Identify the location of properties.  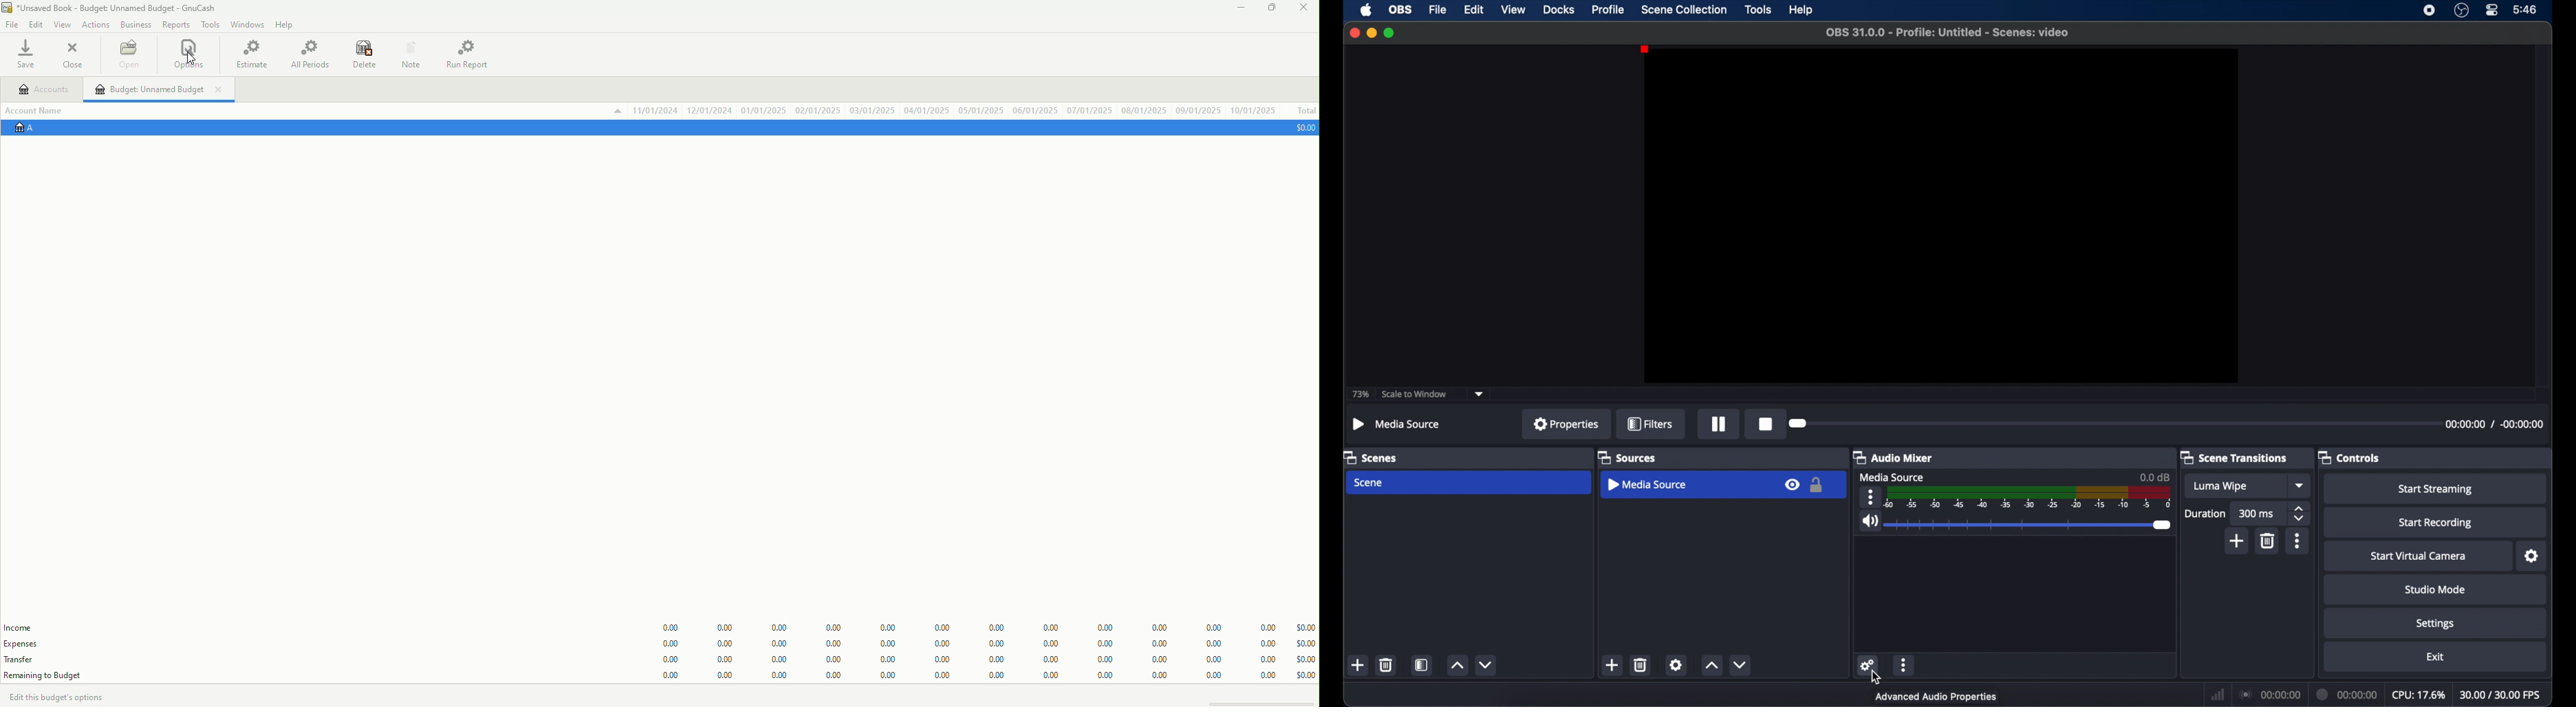
(1567, 424).